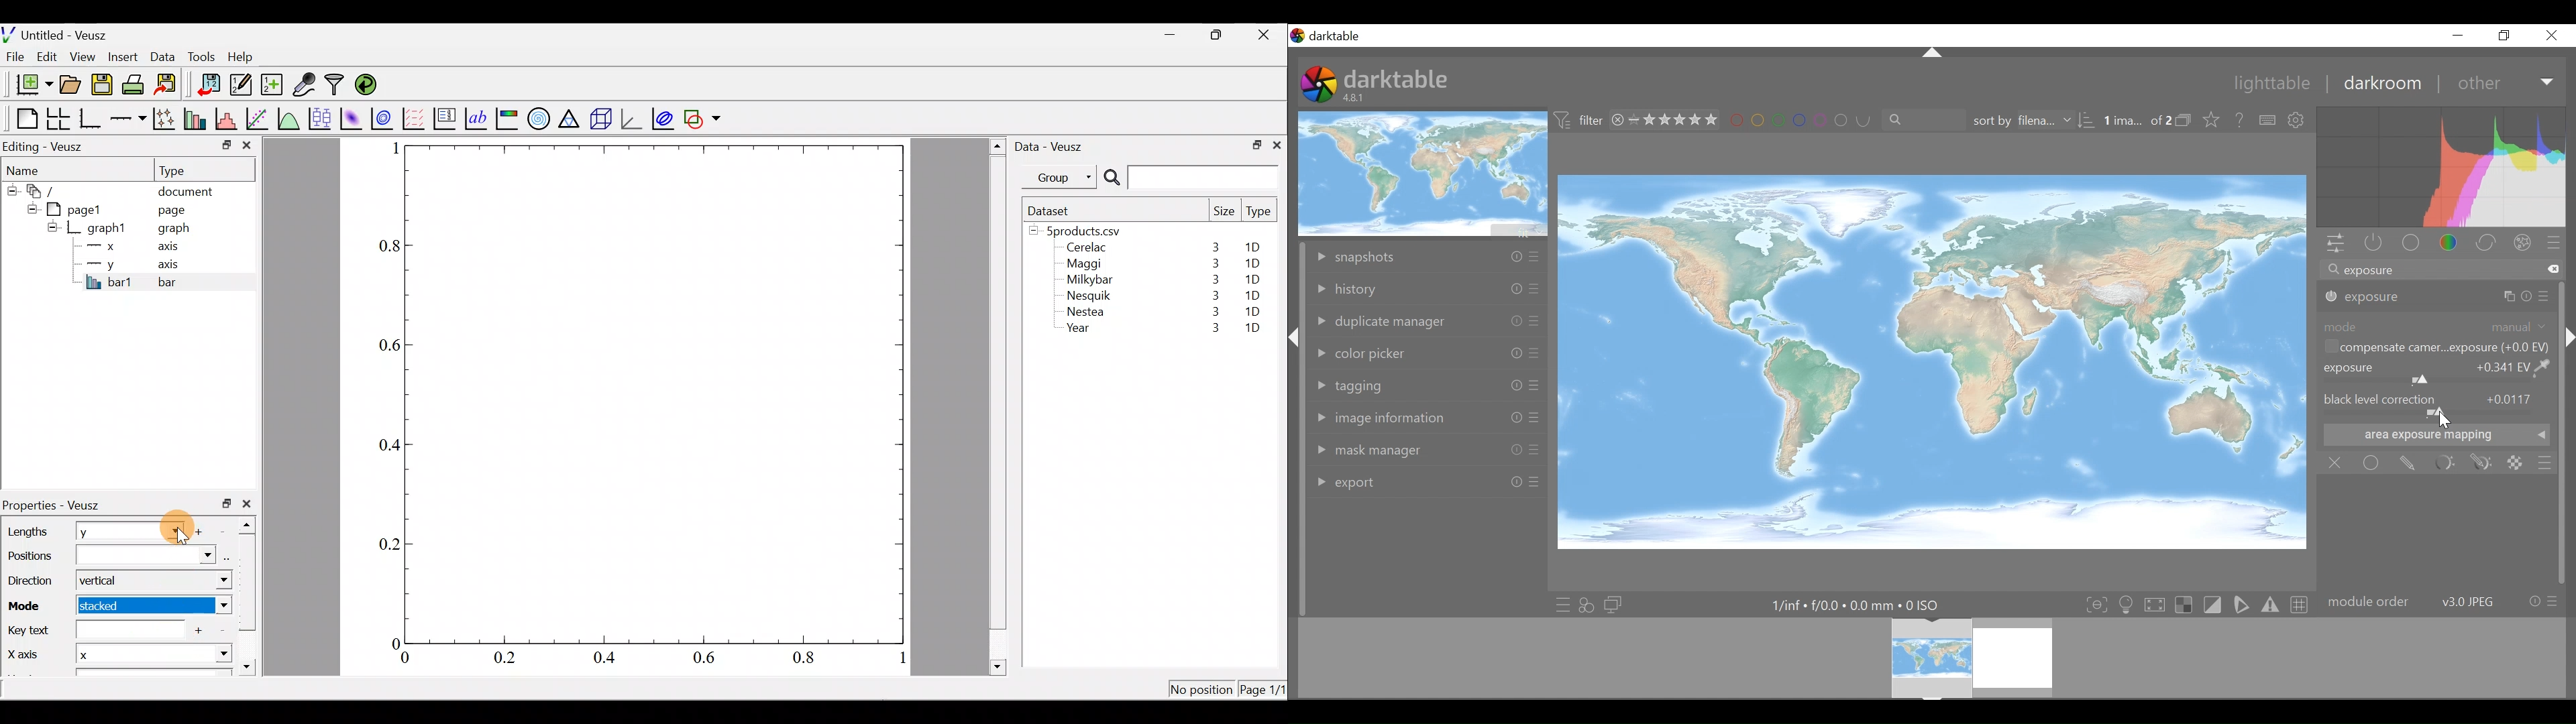 This screenshot has width=2576, height=728. Describe the element at coordinates (1299, 489) in the screenshot. I see `vertical scroll bar` at that location.